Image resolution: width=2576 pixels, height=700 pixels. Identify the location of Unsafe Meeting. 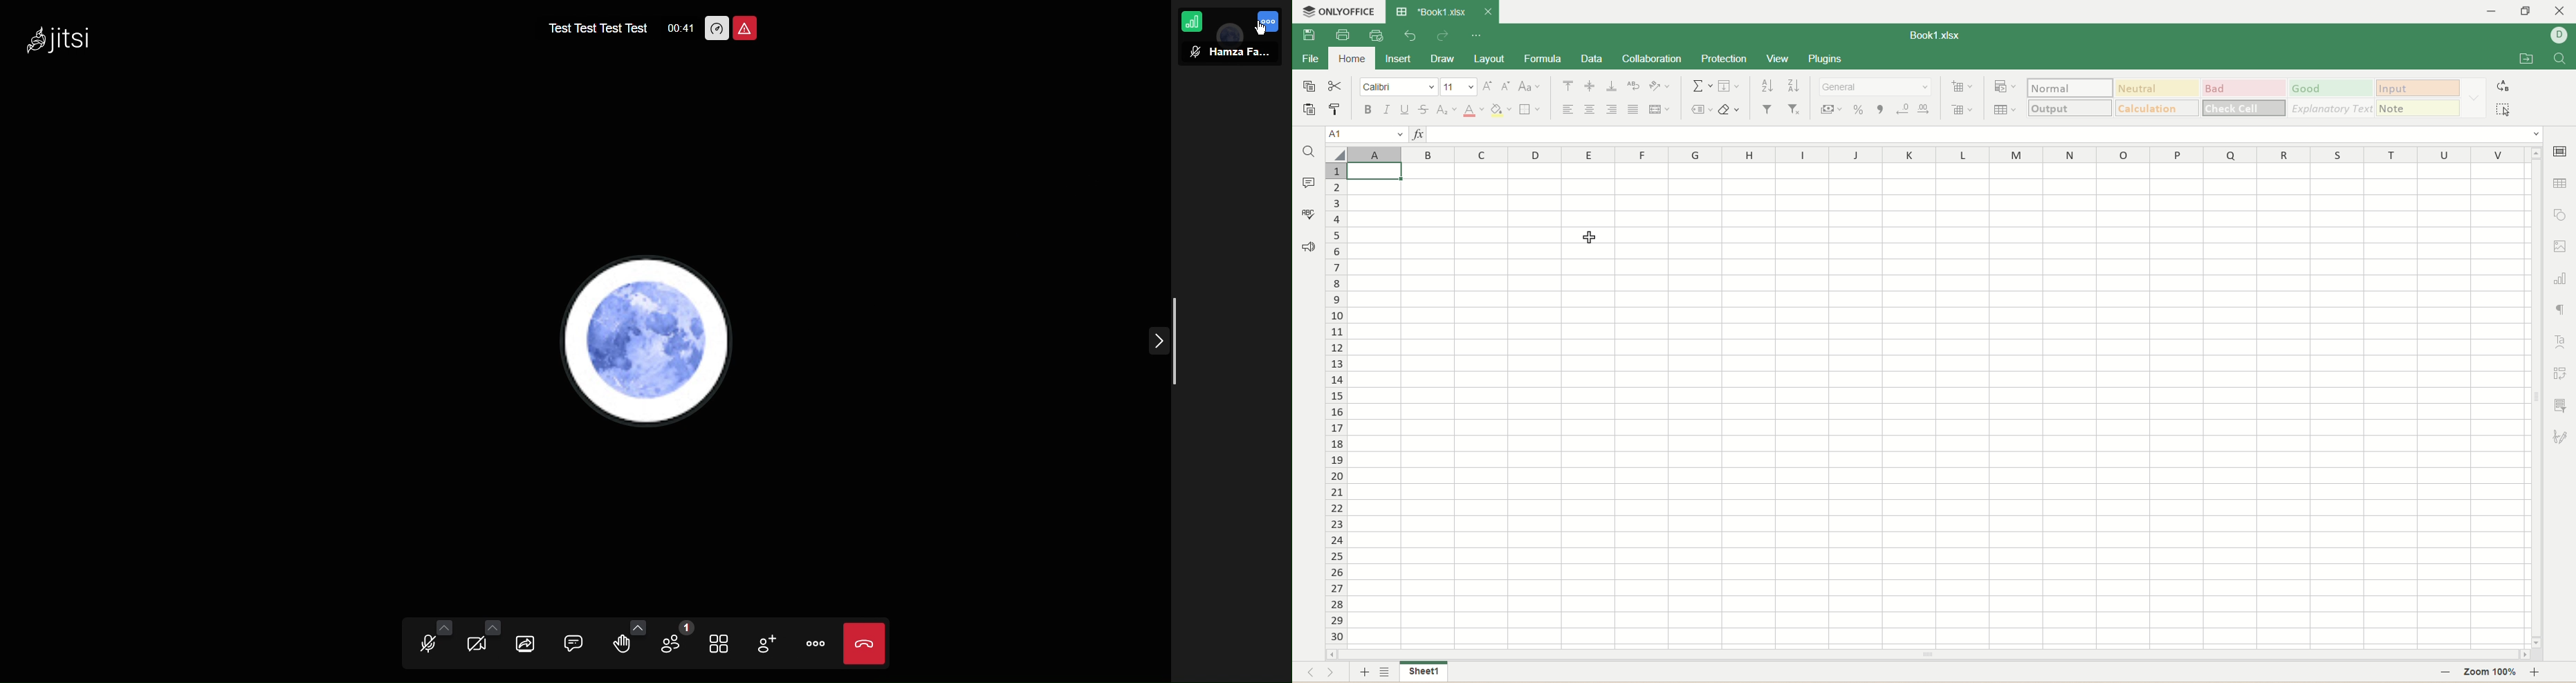
(747, 28).